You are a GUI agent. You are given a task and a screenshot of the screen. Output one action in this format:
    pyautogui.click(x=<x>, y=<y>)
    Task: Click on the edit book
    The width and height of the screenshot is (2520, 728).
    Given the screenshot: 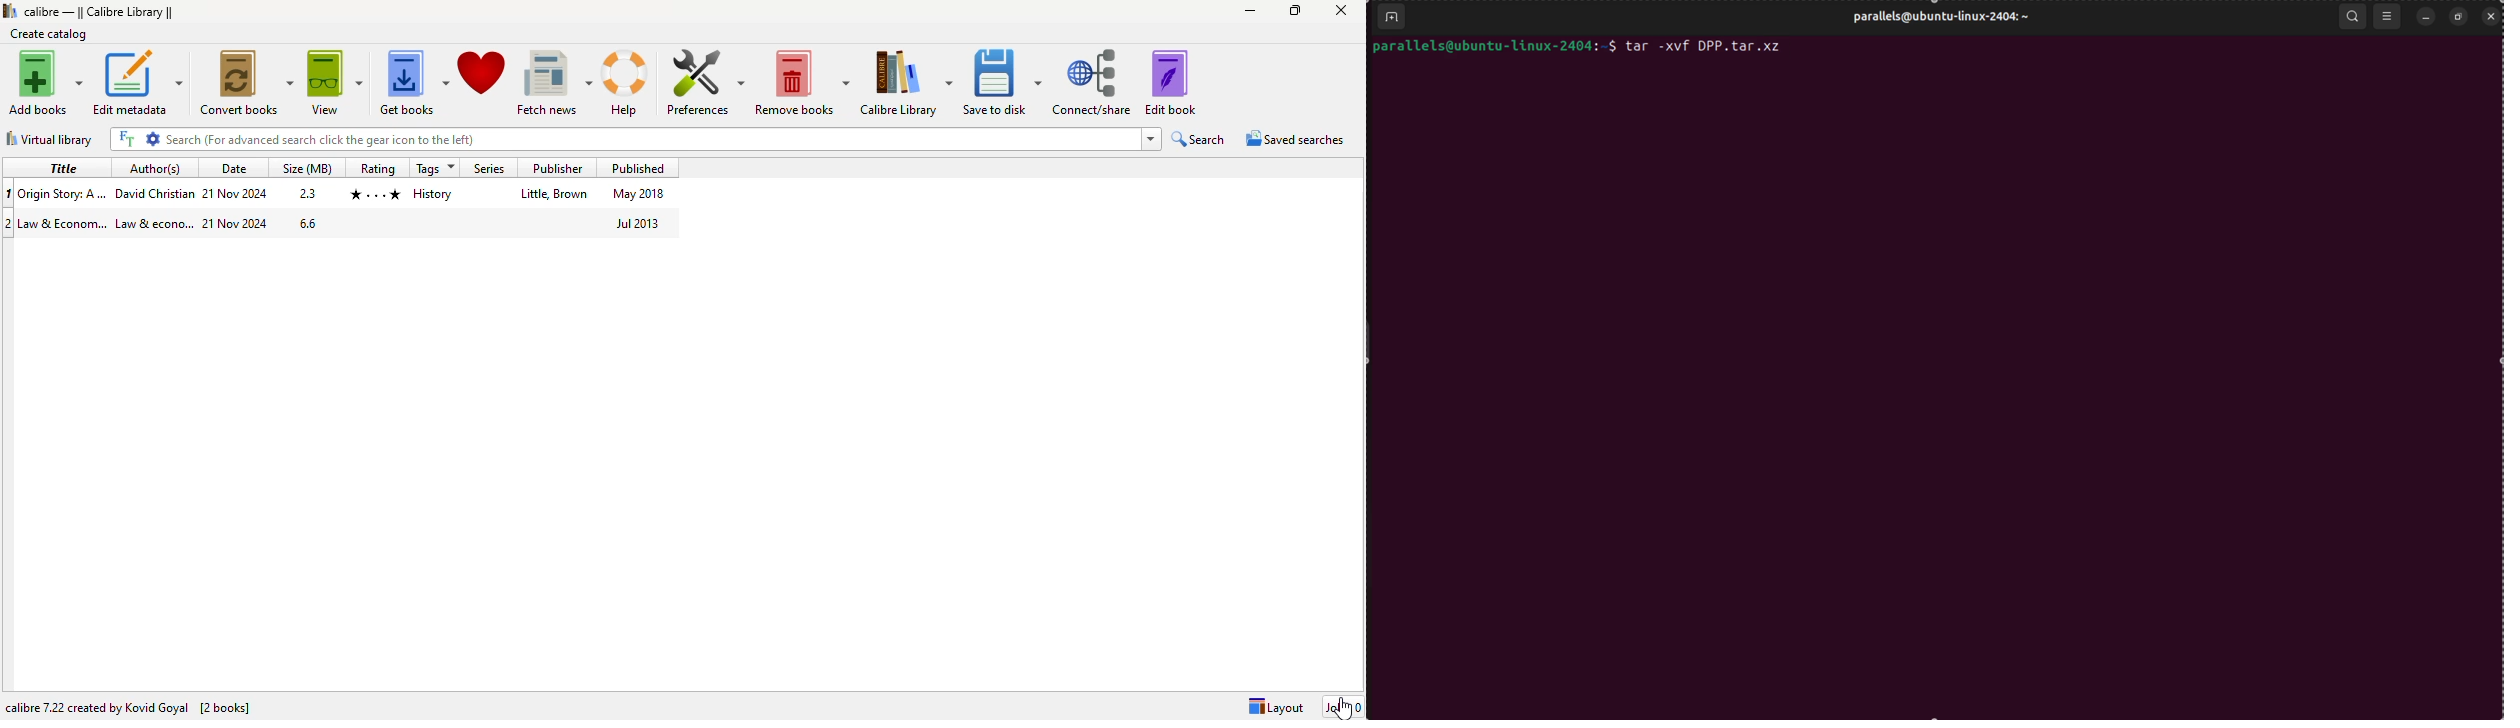 What is the action you would take?
    pyautogui.click(x=1171, y=81)
    